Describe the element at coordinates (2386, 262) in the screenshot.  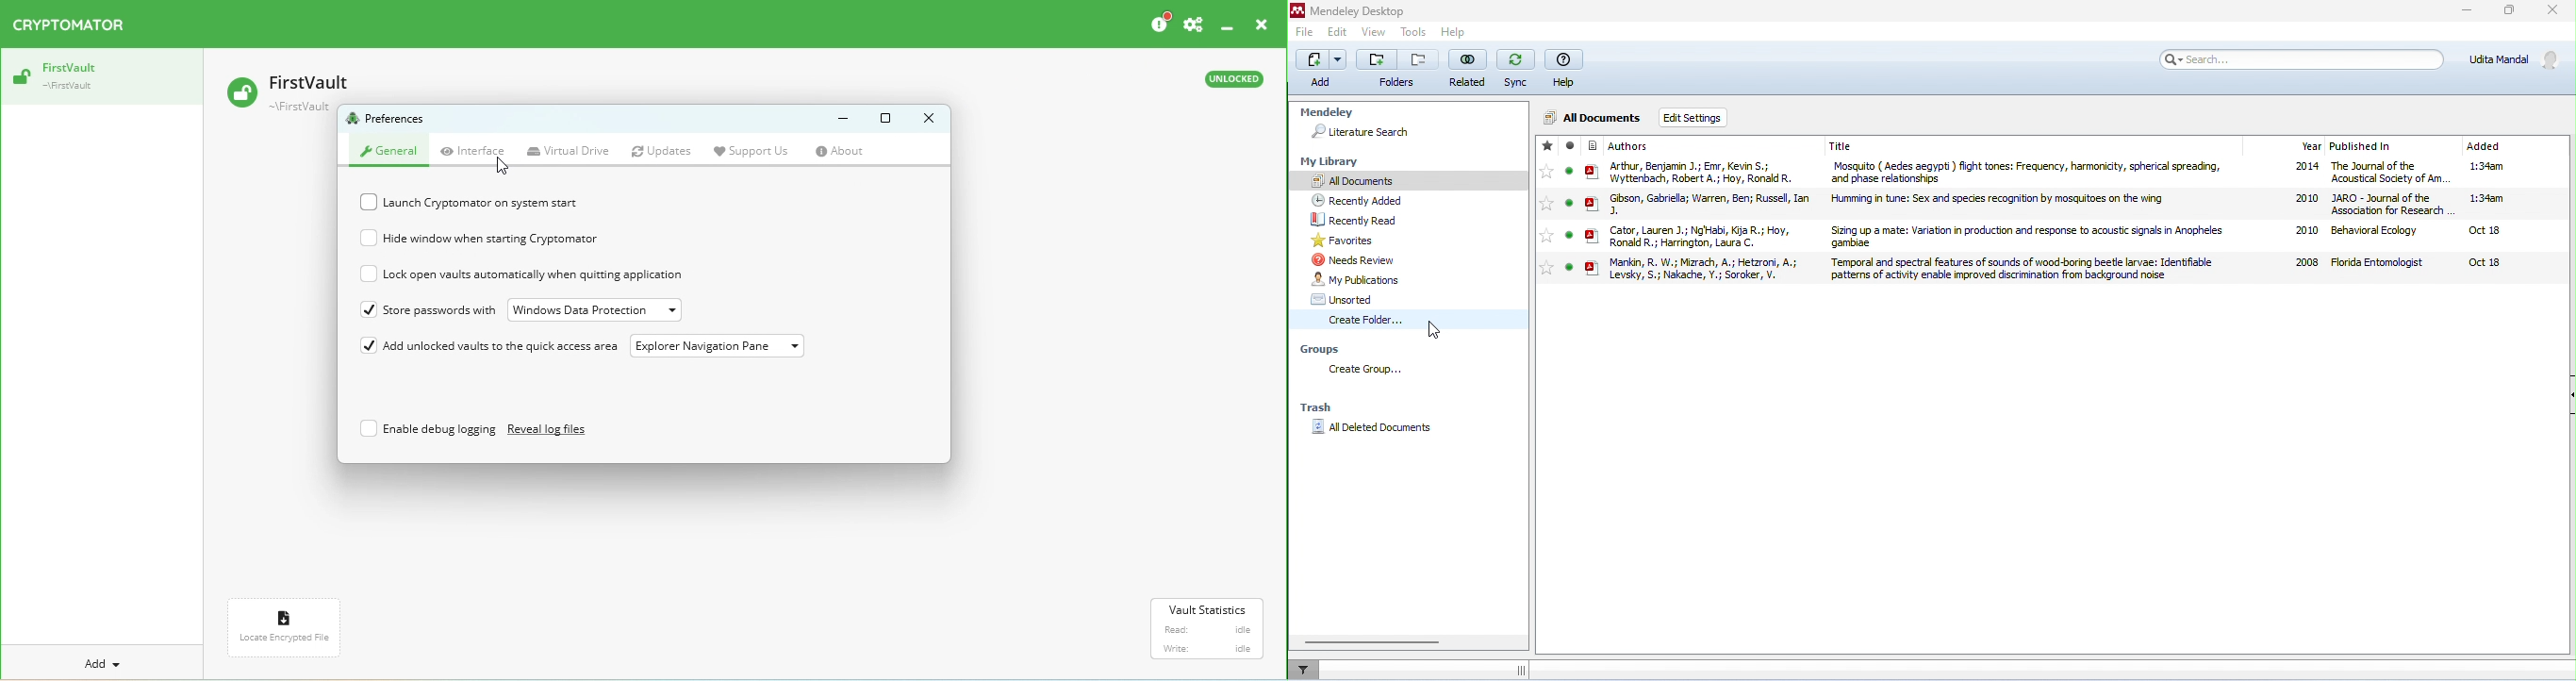
I see `Florida entomologists` at that location.